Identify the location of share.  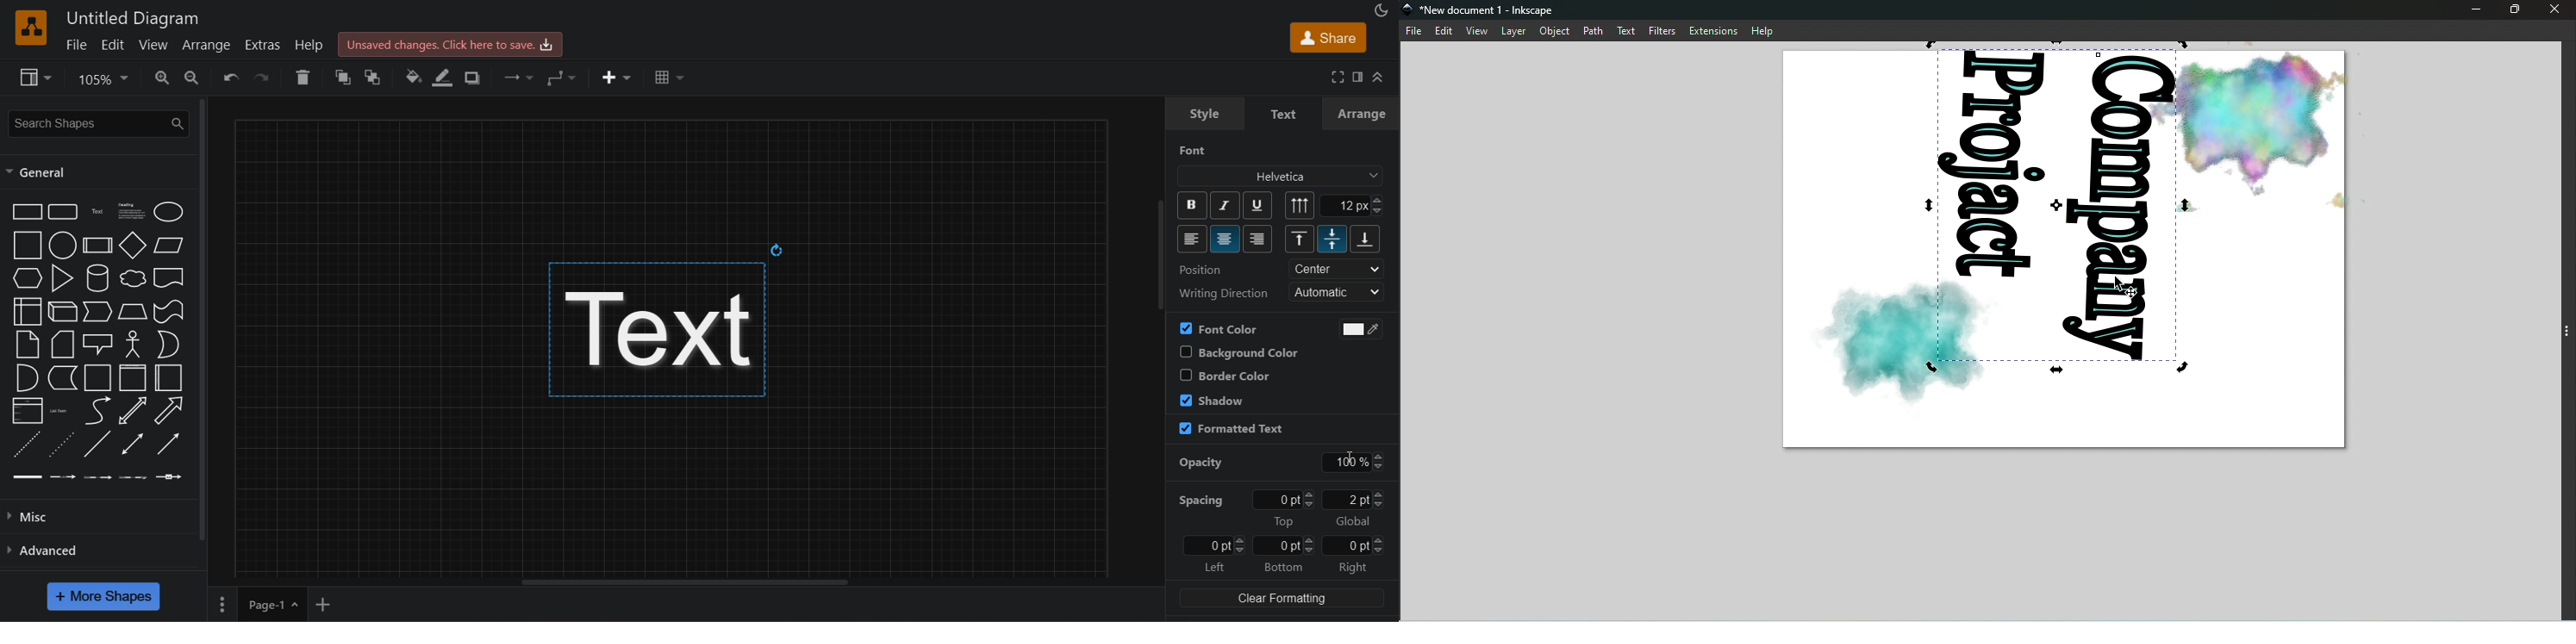
(1327, 37).